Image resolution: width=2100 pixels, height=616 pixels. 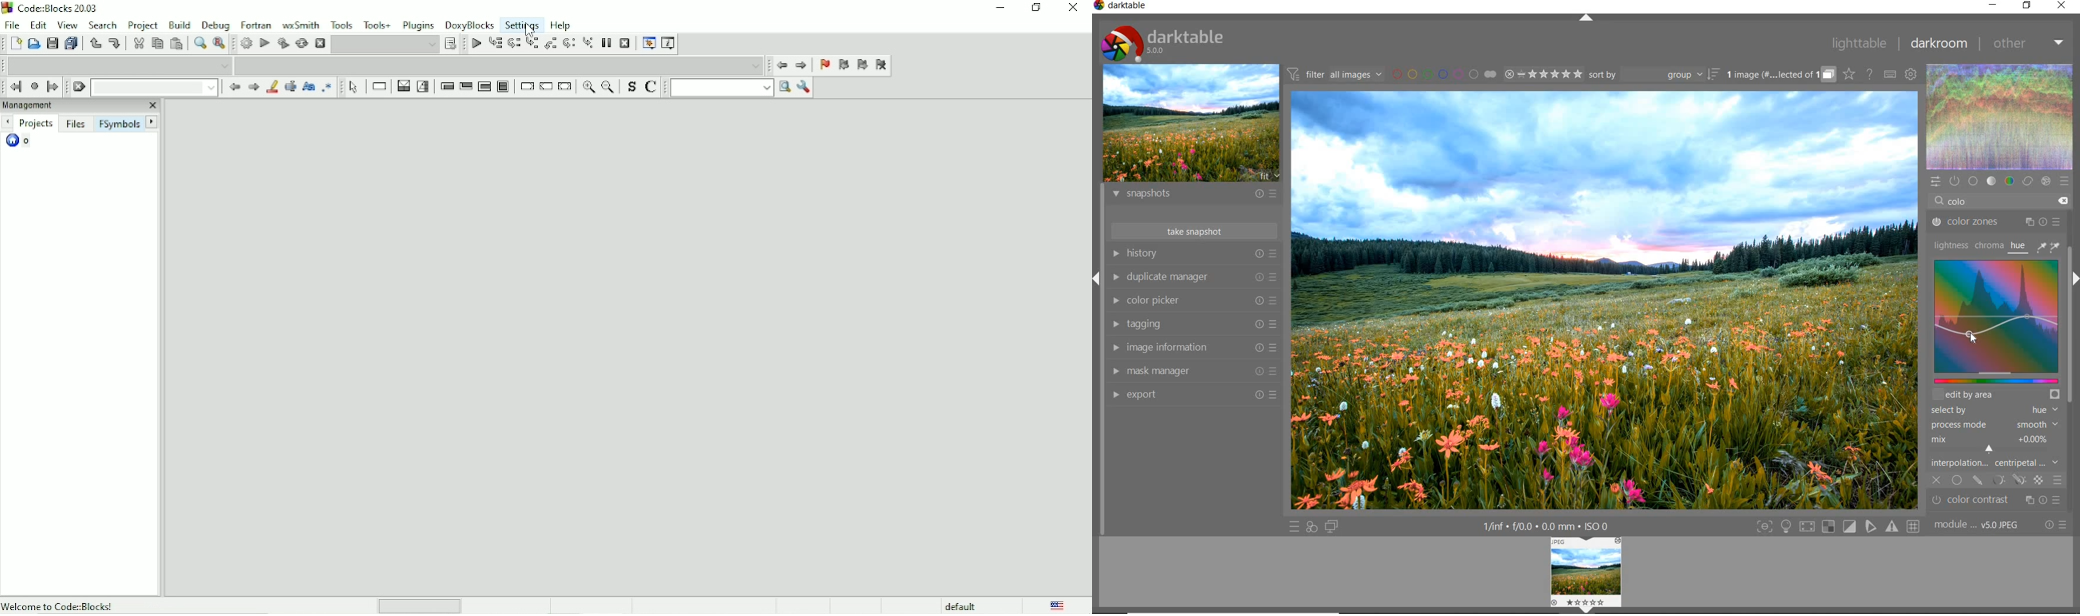 What do you see at coordinates (861, 65) in the screenshot?
I see `Next bookmark` at bounding box center [861, 65].